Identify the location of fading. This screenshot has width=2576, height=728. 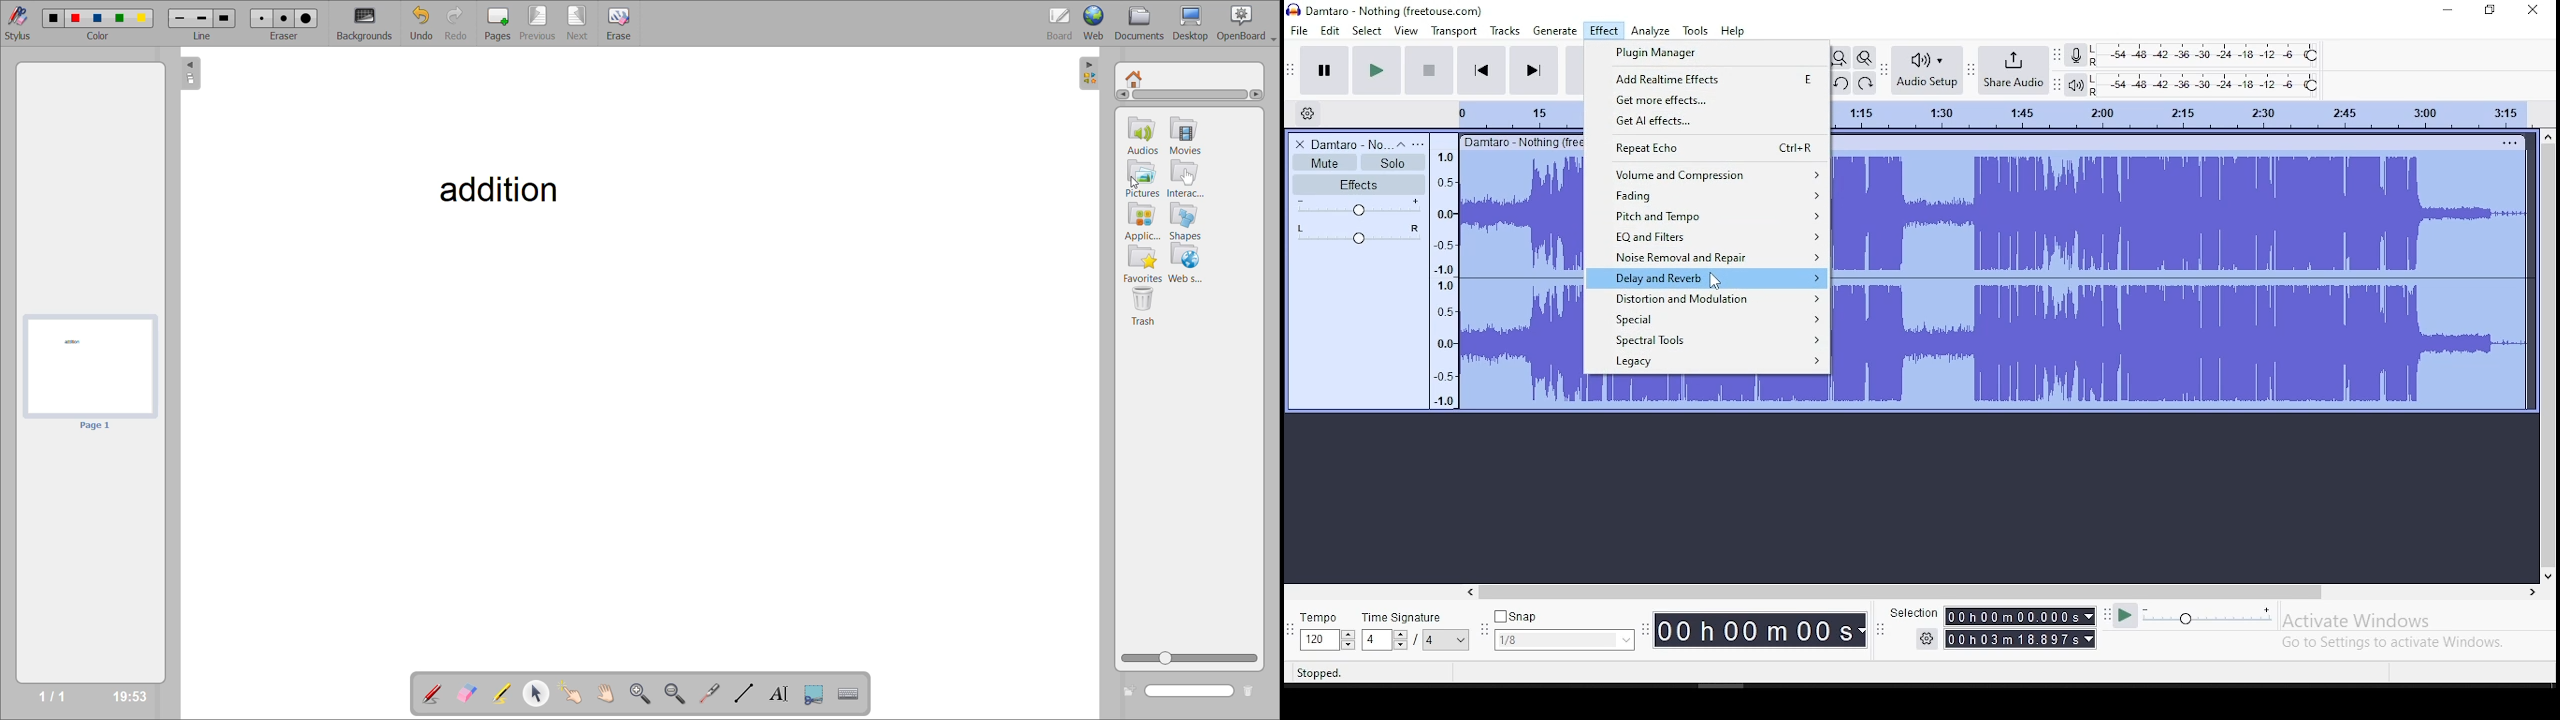
(1706, 196).